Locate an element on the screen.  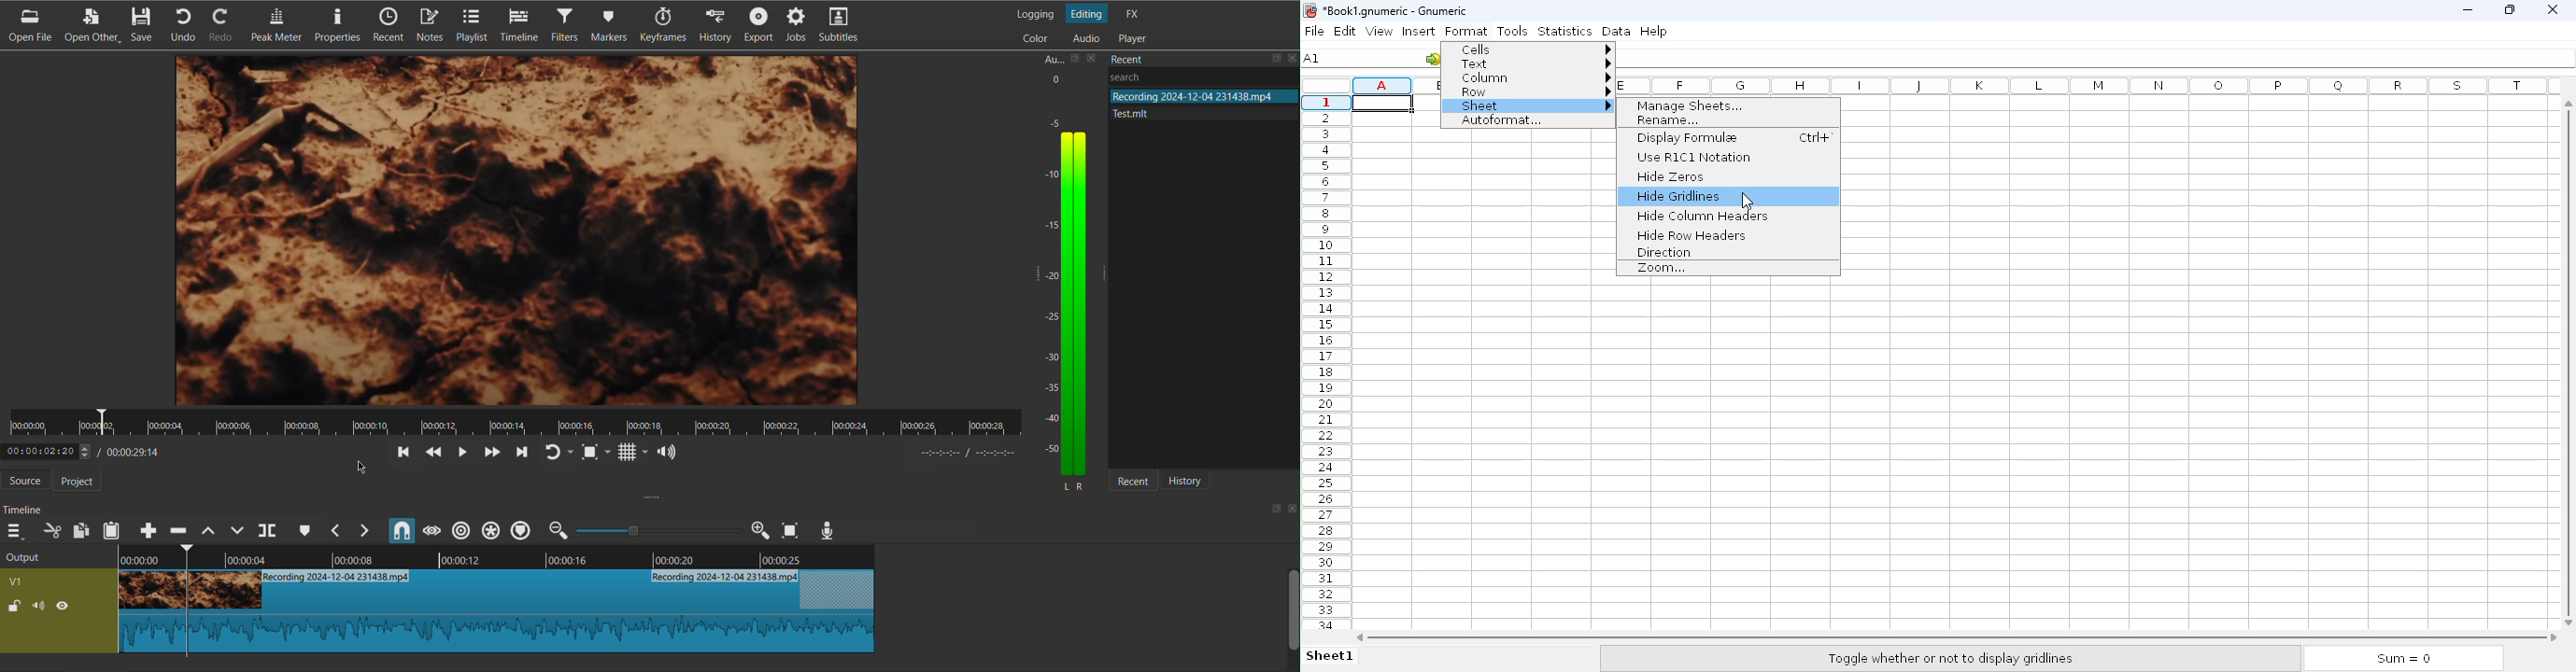
(un)mute is located at coordinates (40, 604).